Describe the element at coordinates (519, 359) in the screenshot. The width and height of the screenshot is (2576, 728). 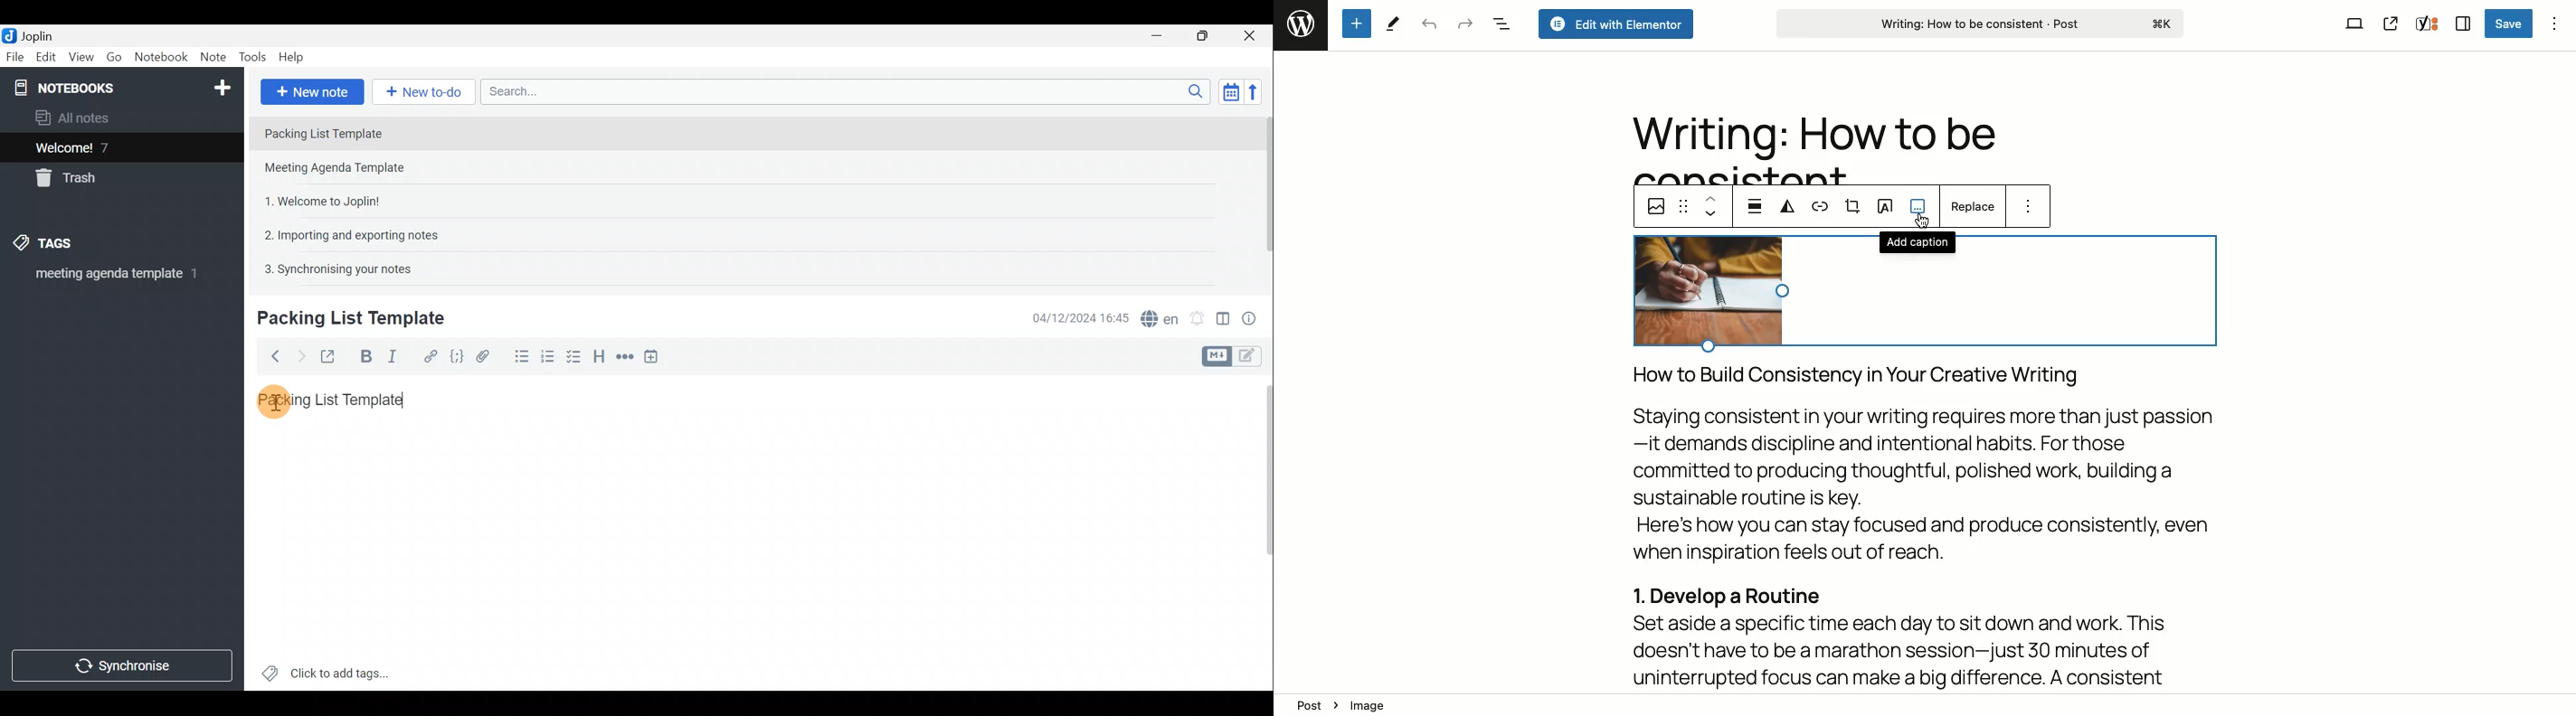
I see `Bulleted list` at that location.